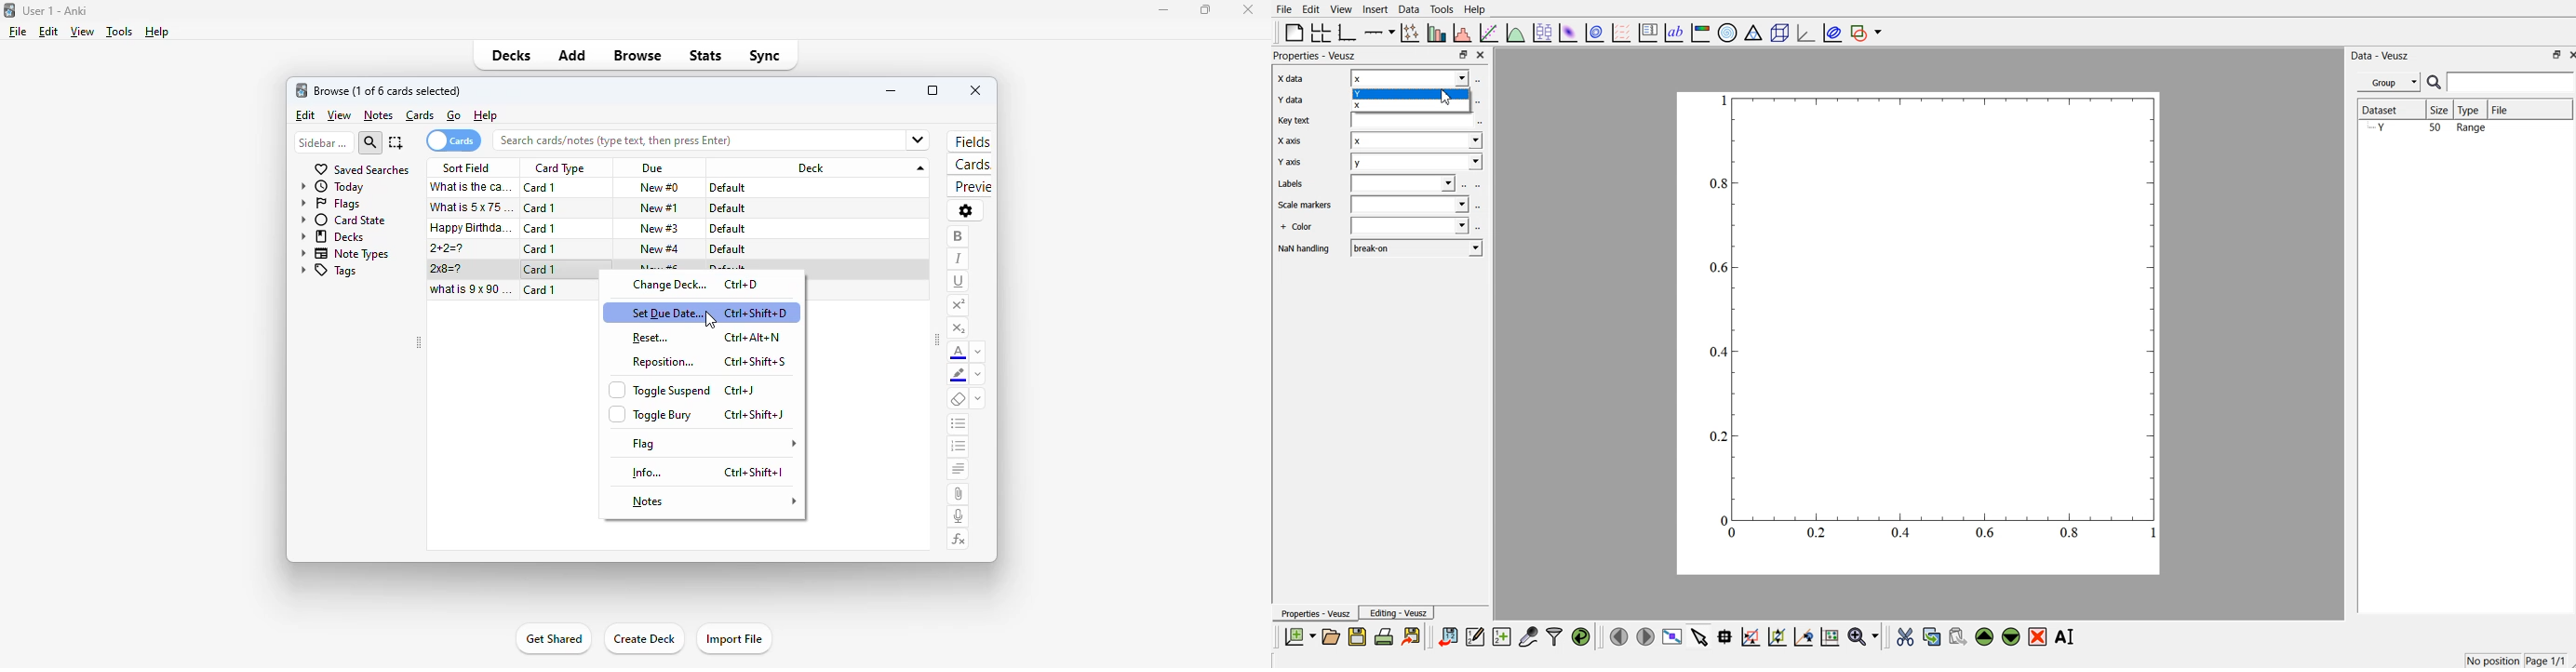  What do you see at coordinates (742, 284) in the screenshot?
I see `Ctrl+D` at bounding box center [742, 284].